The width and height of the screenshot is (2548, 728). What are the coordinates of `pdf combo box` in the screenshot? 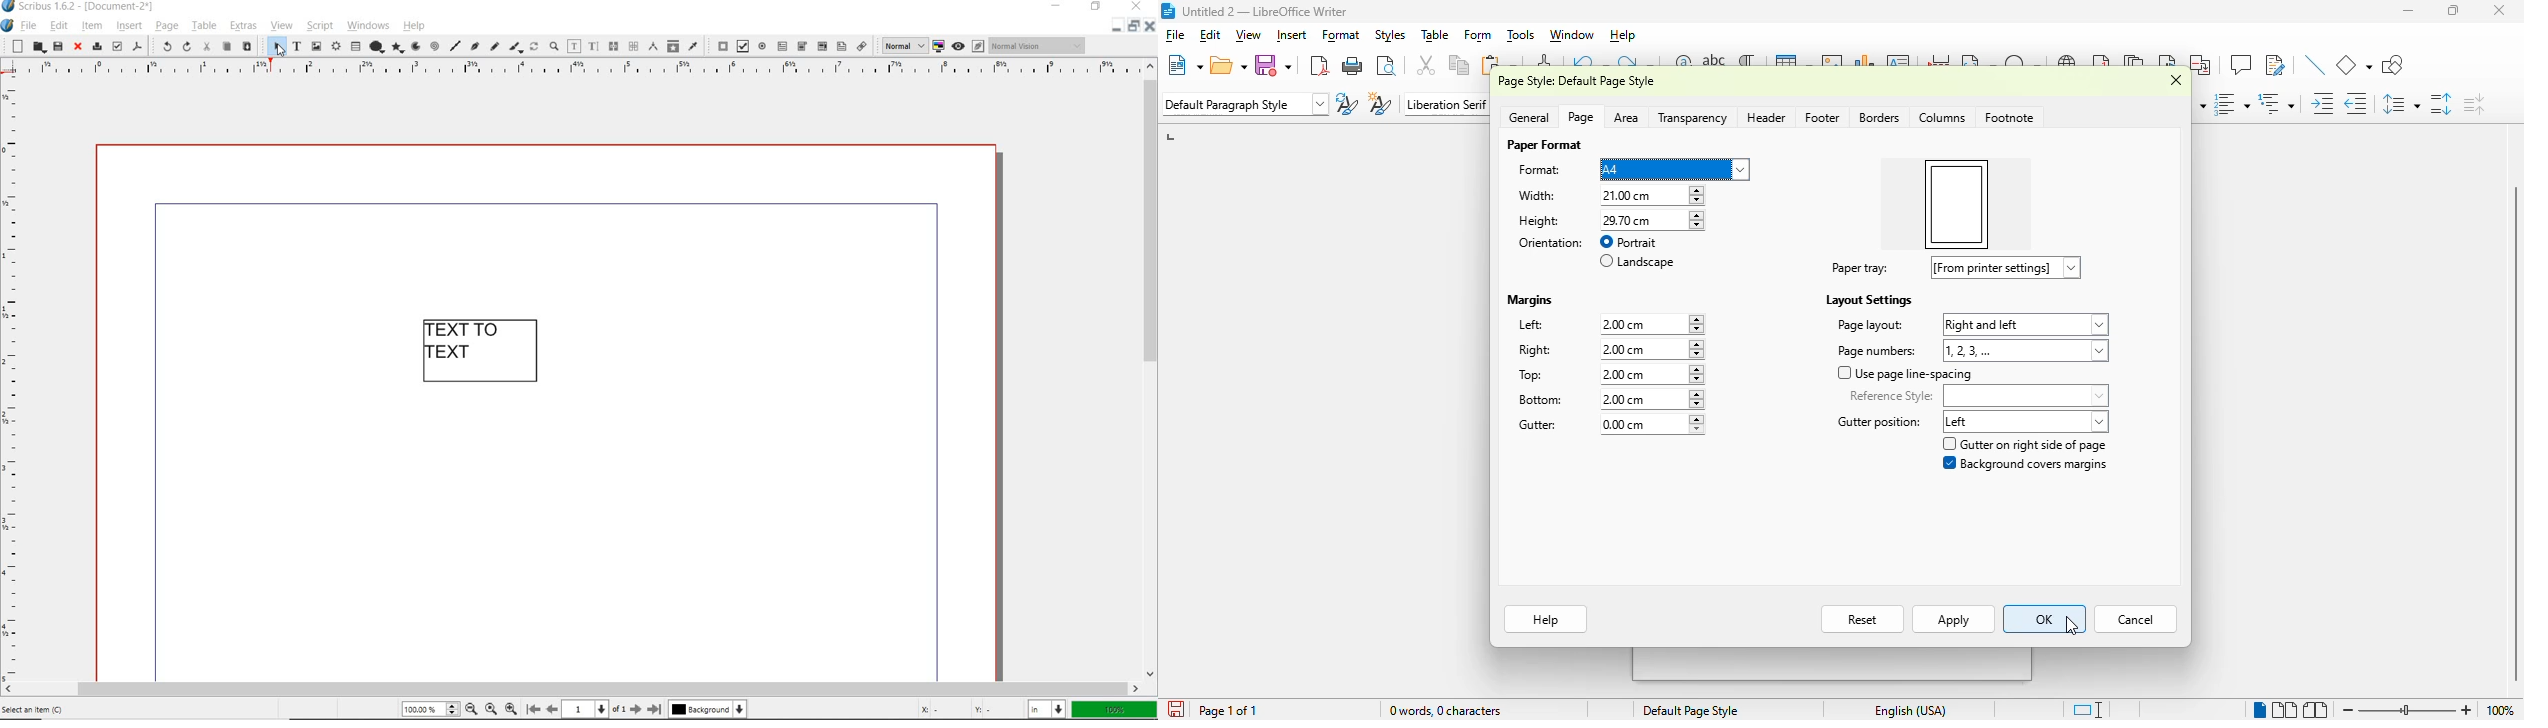 It's located at (802, 46).